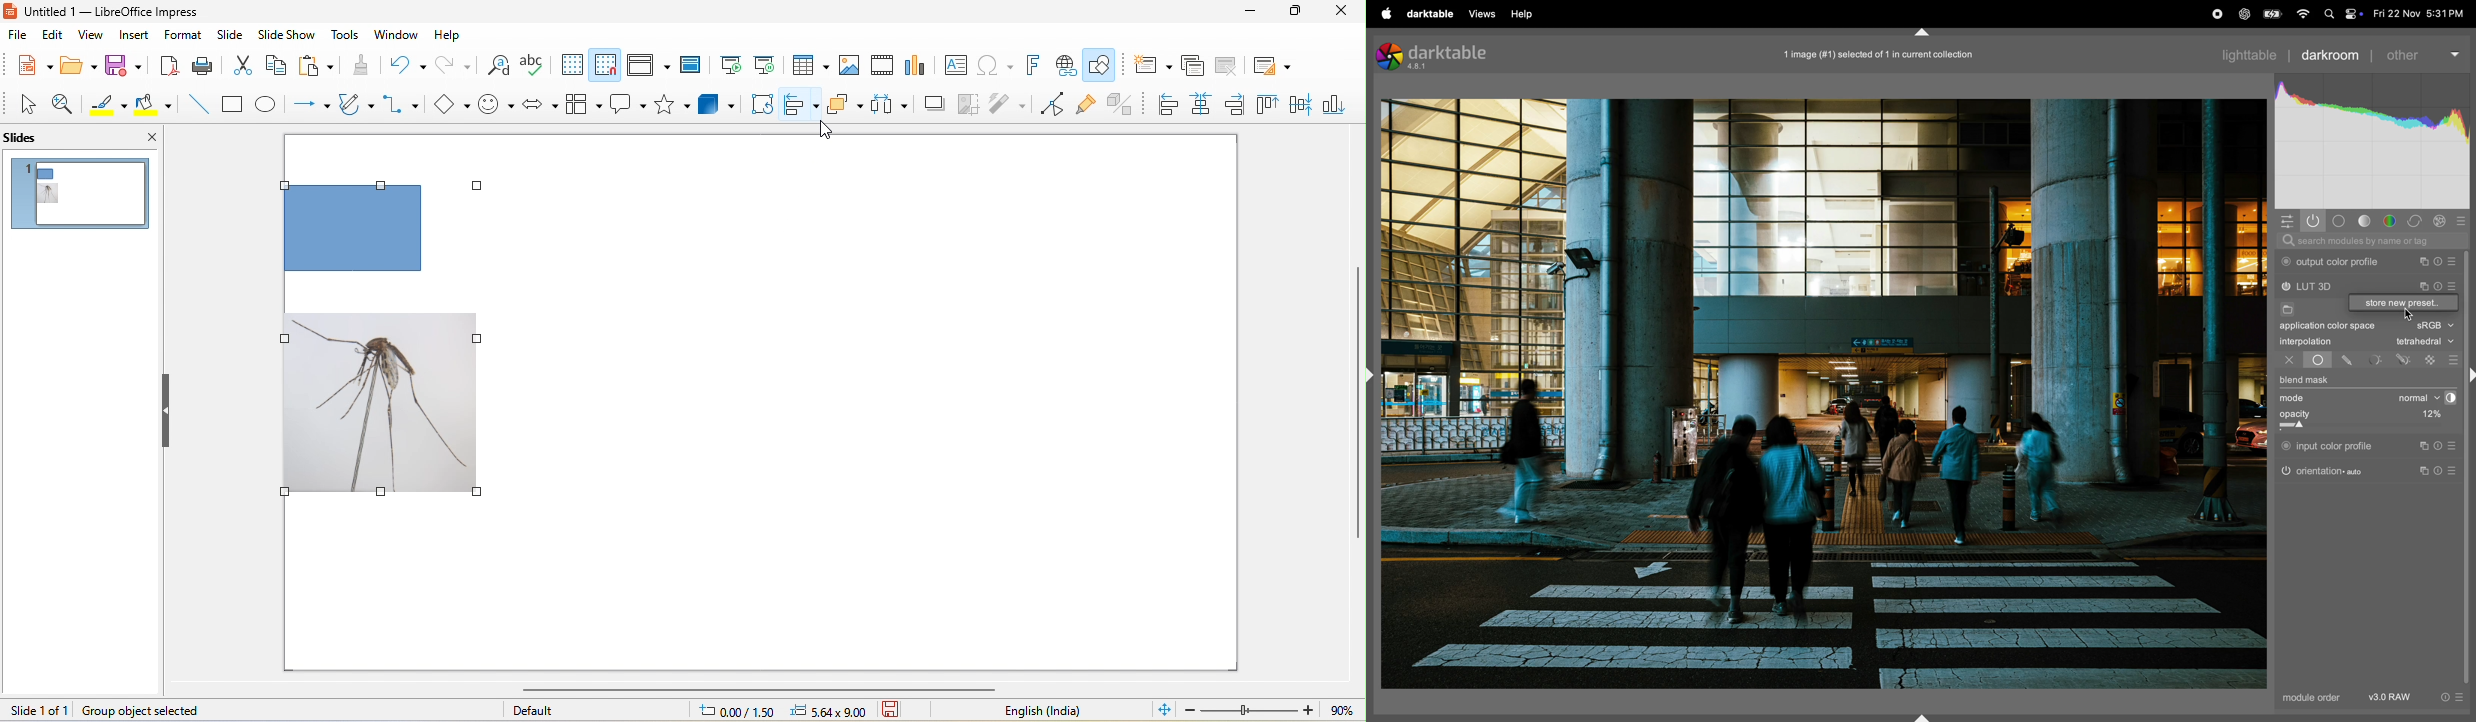 This screenshot has width=2492, height=728. I want to click on insert, so click(129, 39).